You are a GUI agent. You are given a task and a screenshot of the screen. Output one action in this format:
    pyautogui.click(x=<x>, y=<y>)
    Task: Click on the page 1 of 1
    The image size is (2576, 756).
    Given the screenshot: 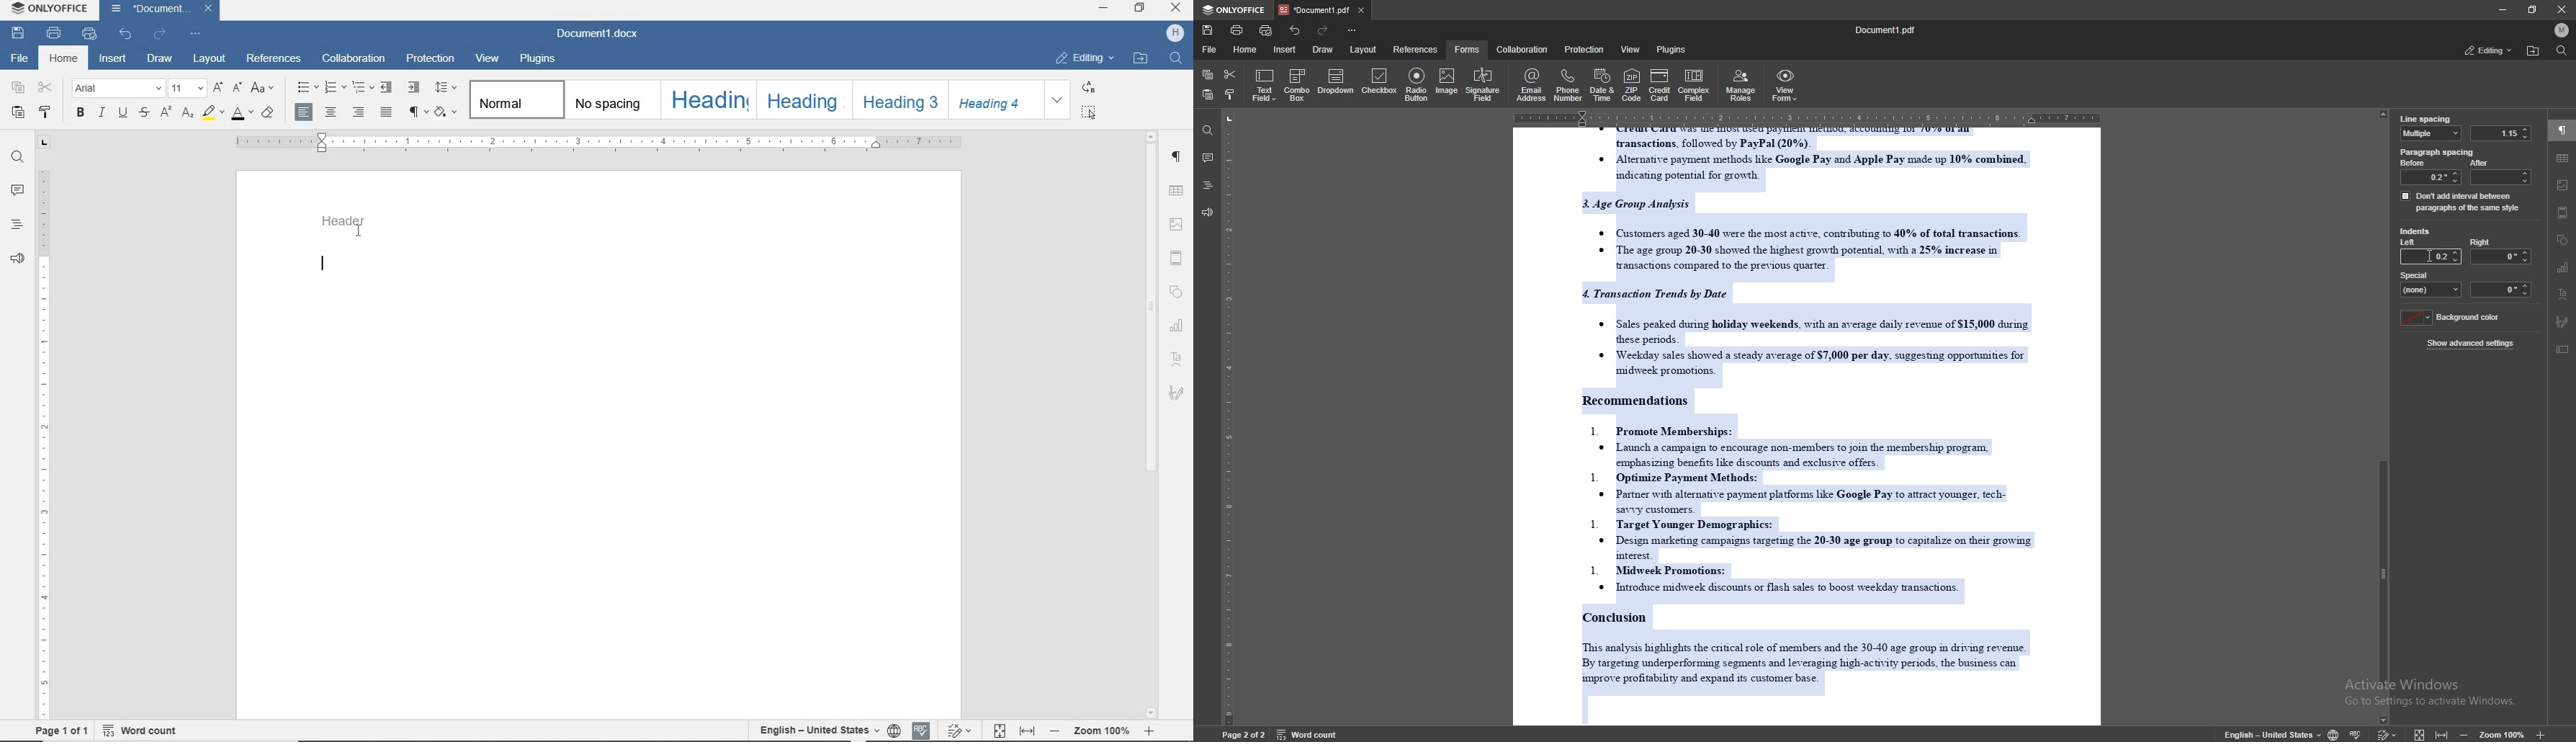 What is the action you would take?
    pyautogui.click(x=61, y=732)
    